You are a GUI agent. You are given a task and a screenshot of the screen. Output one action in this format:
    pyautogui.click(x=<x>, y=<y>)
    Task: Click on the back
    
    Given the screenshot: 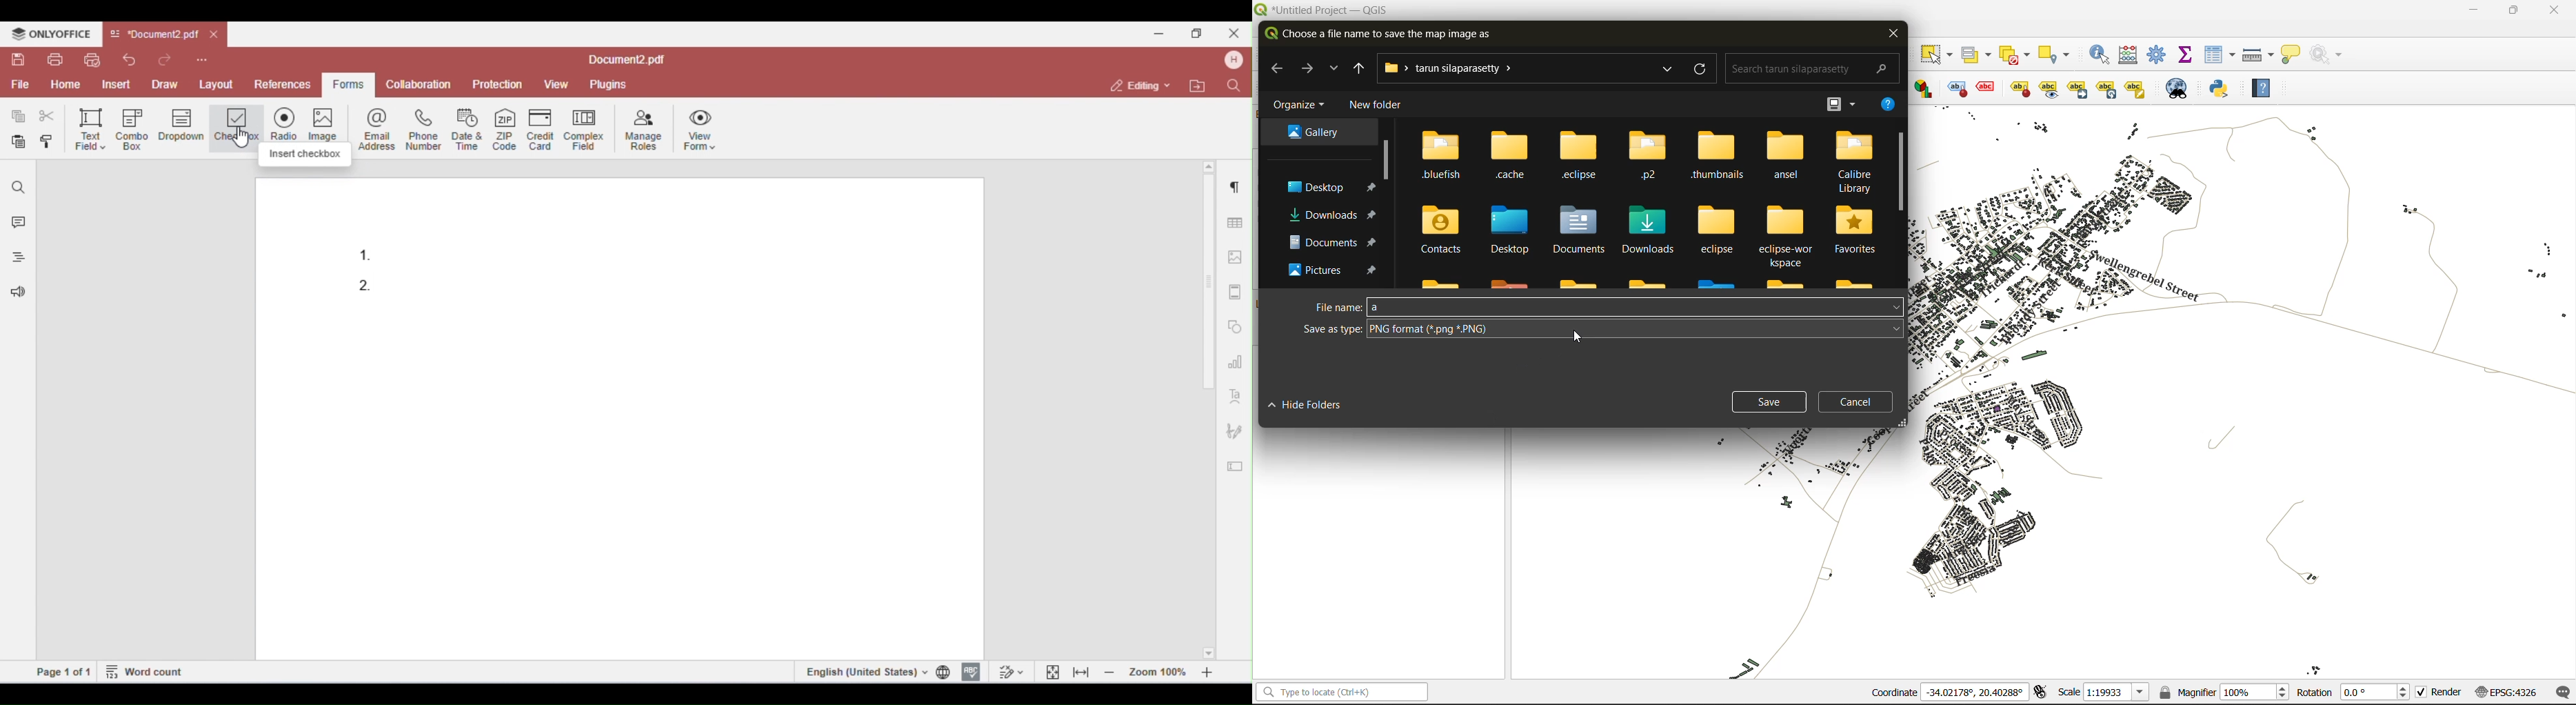 What is the action you would take?
    pyautogui.click(x=1277, y=67)
    